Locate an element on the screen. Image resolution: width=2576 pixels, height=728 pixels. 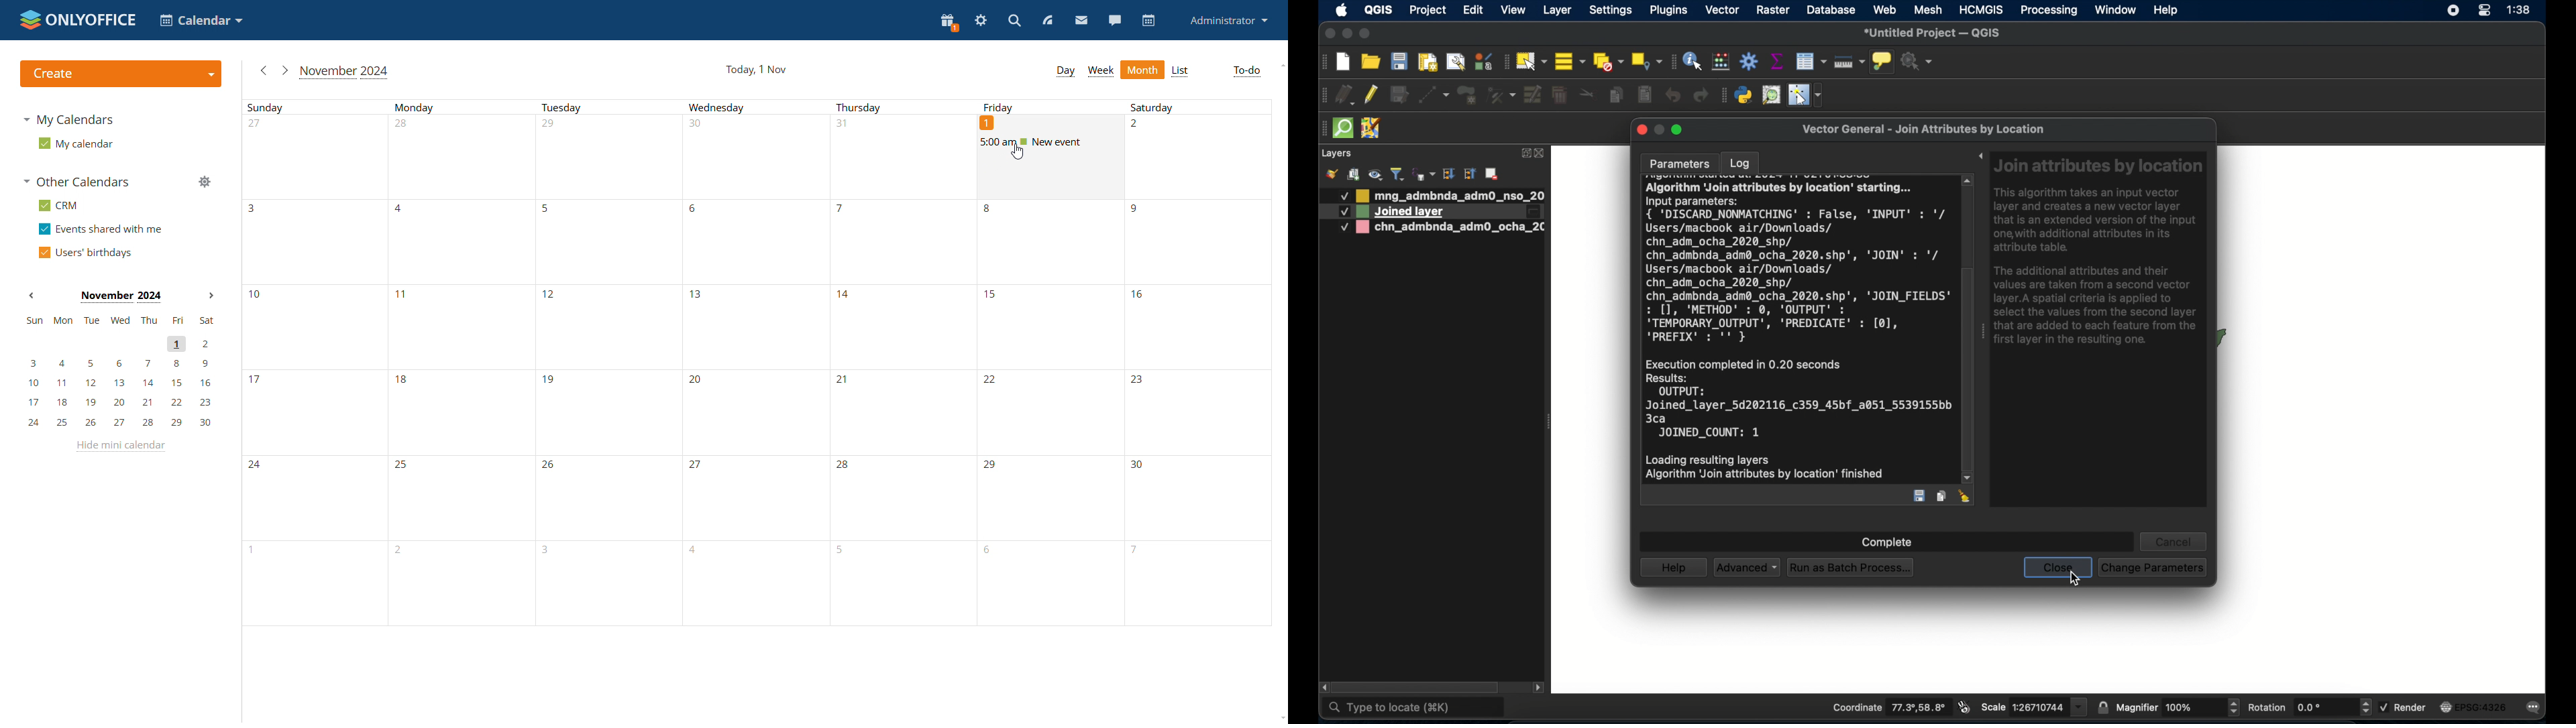
control center is located at coordinates (2449, 12).